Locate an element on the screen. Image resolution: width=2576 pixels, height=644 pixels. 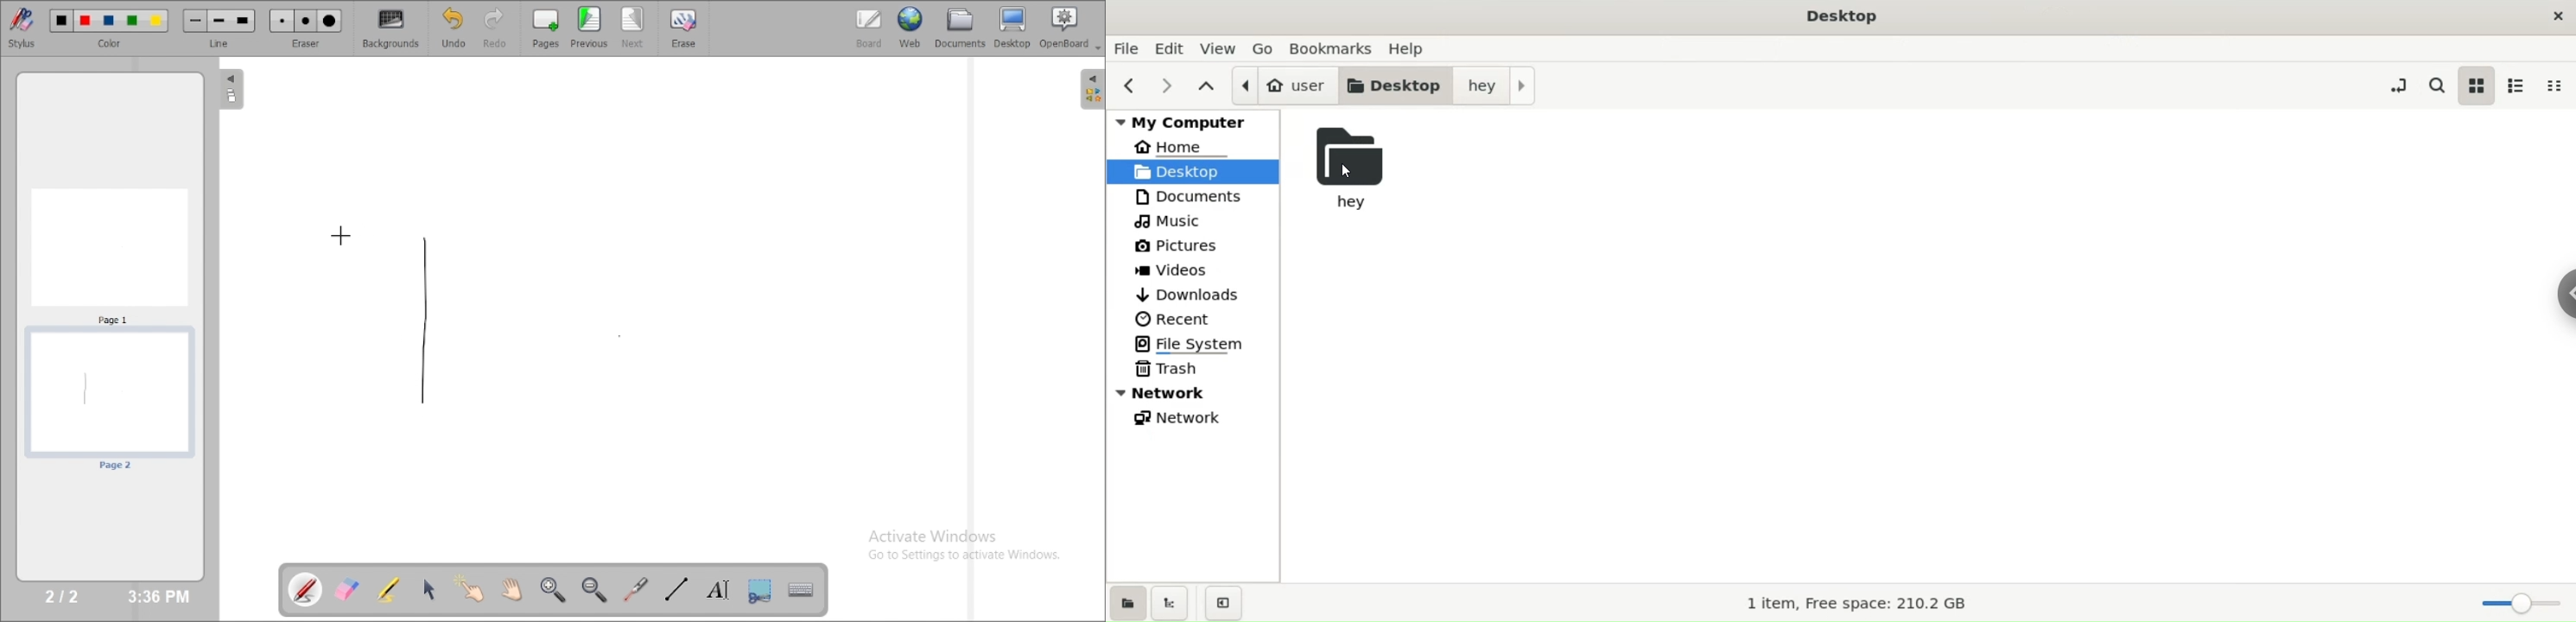
storage is located at coordinates (1850, 604).